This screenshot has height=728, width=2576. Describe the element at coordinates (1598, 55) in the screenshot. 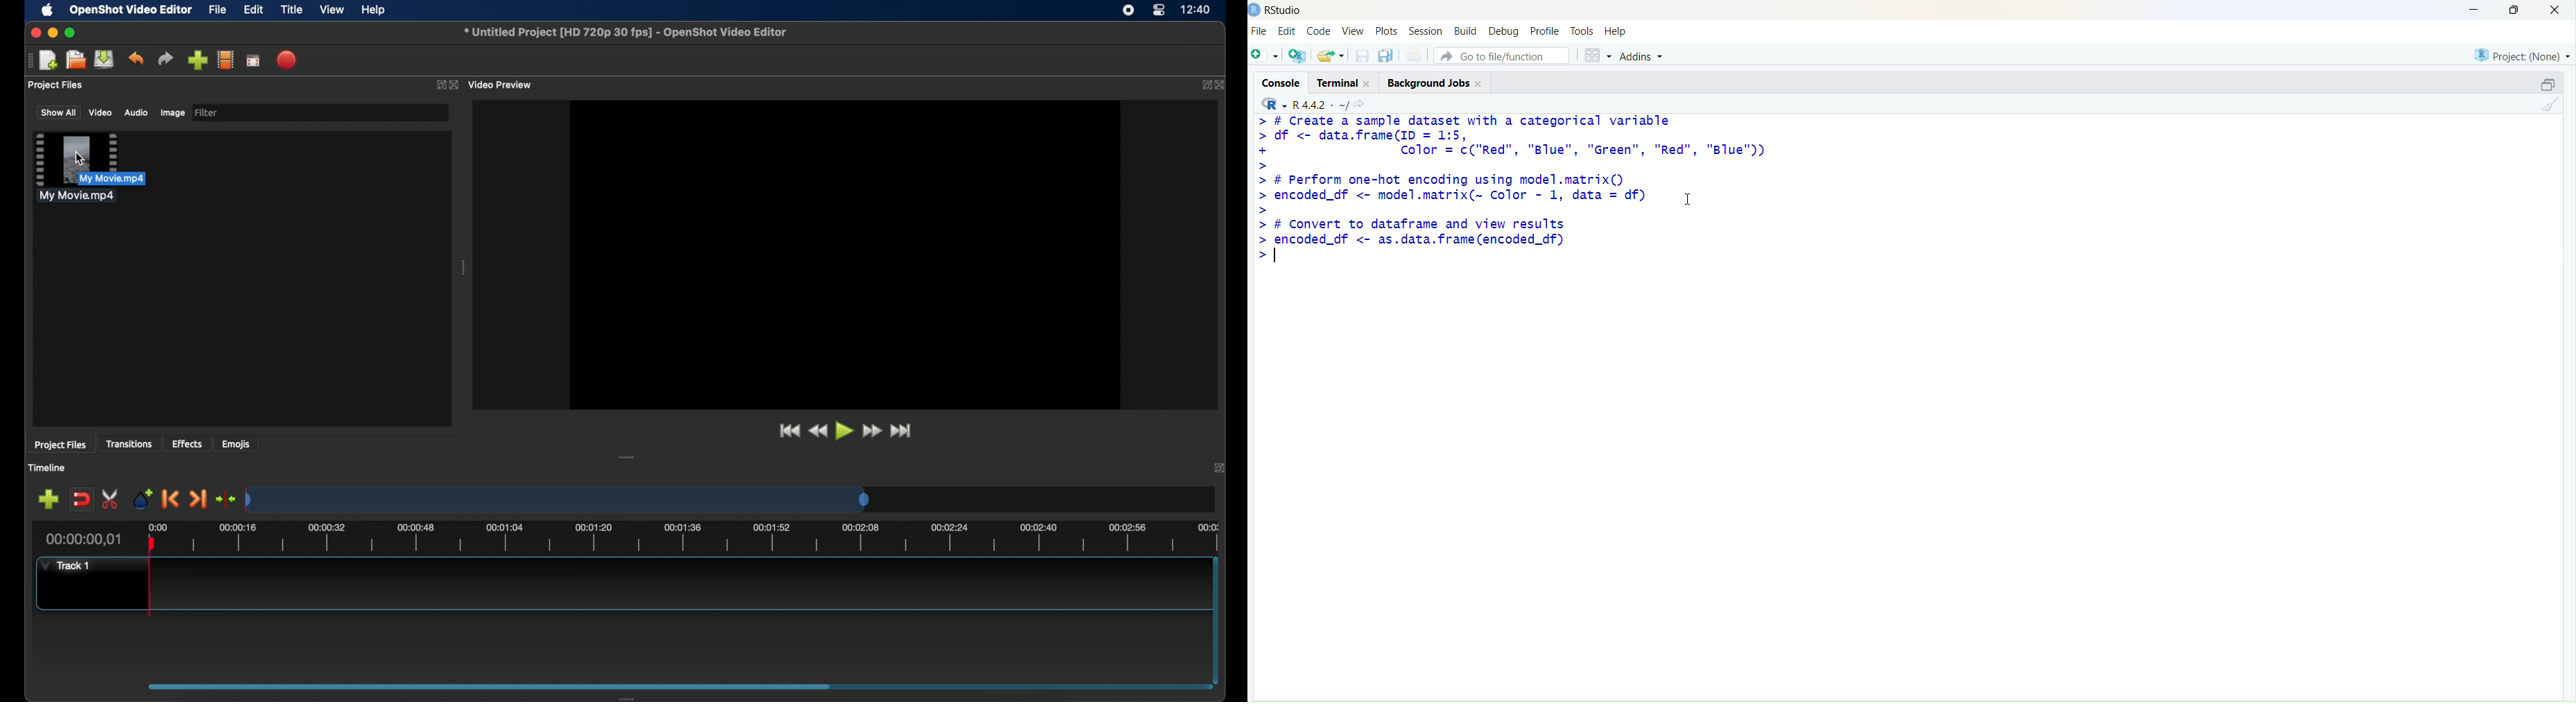

I see `grid` at that location.